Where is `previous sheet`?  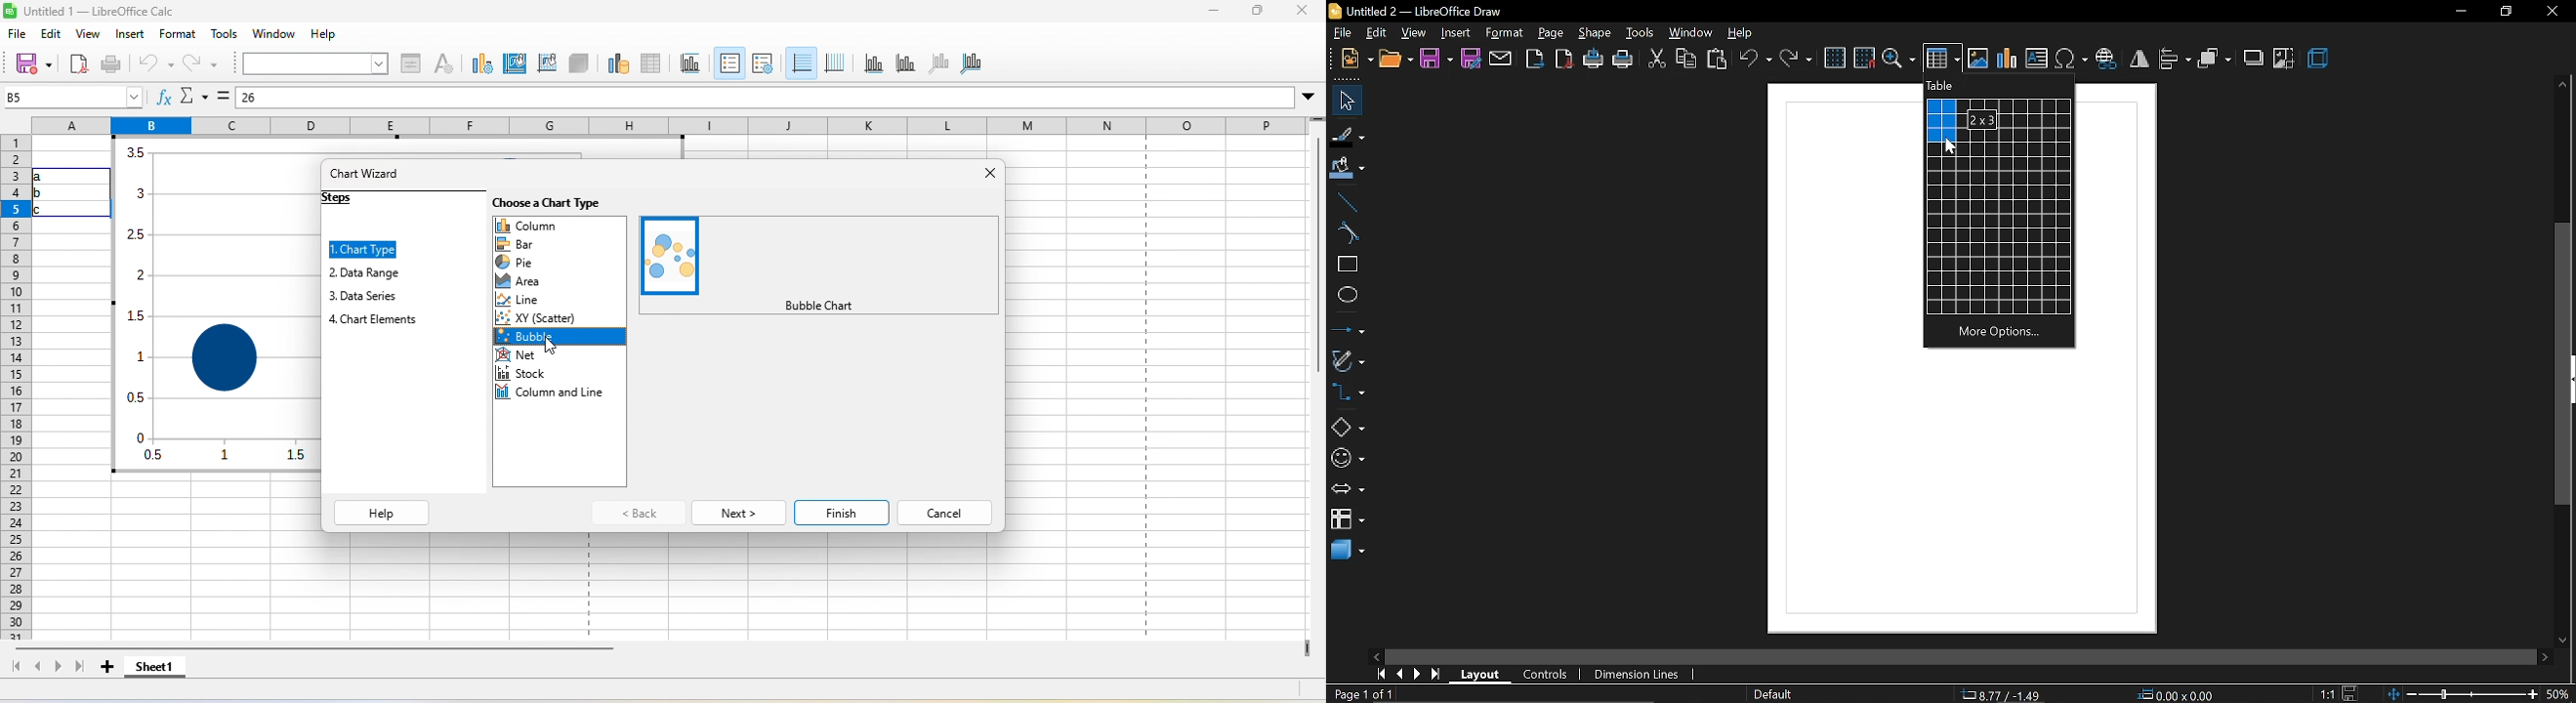 previous sheet is located at coordinates (39, 668).